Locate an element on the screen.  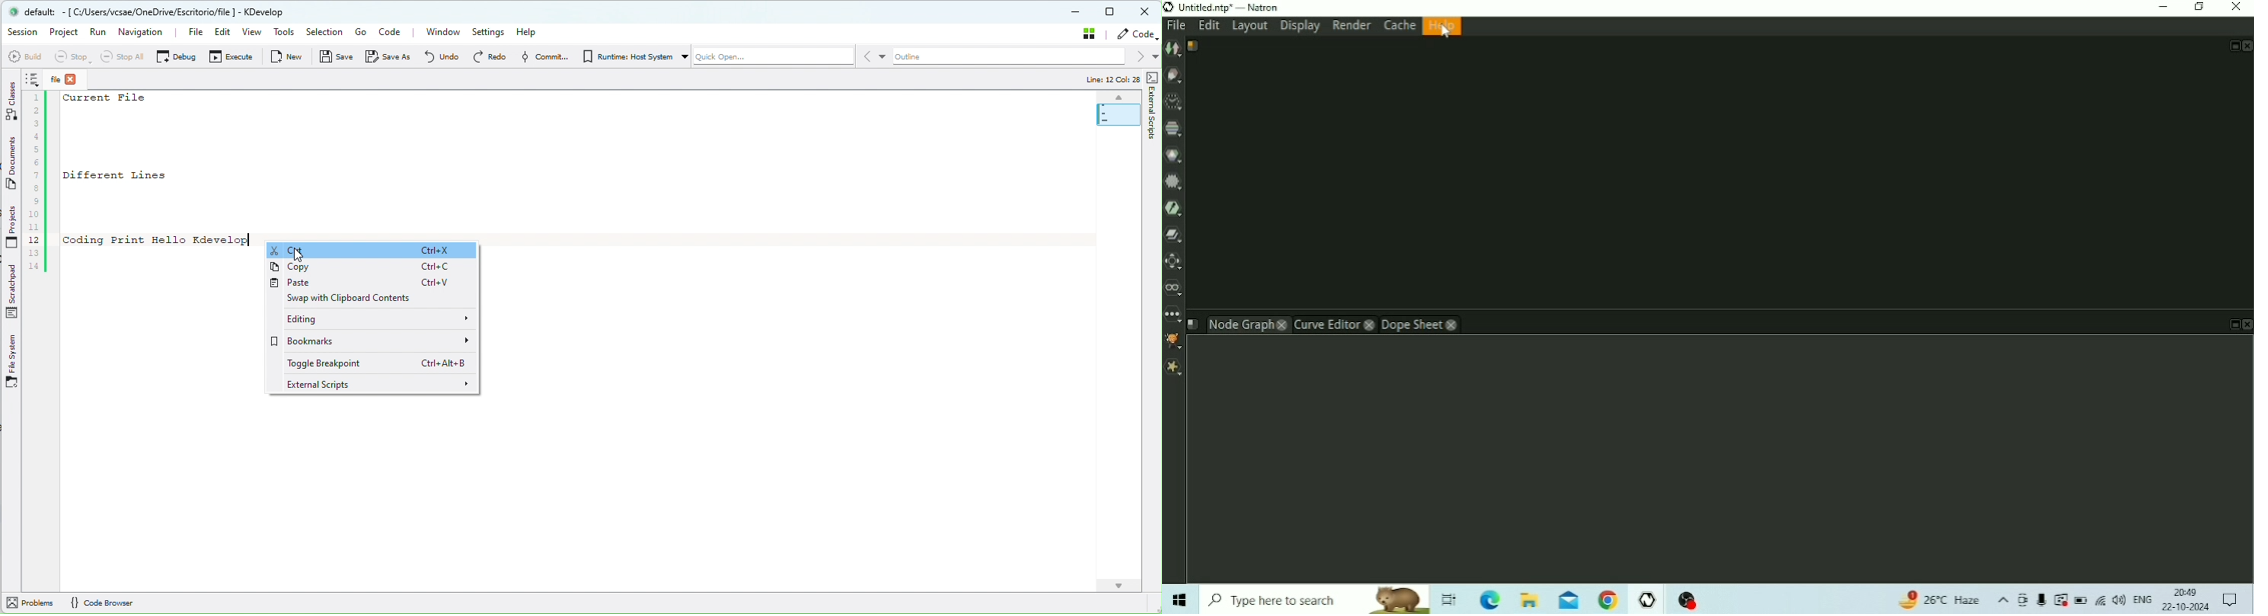
Keyer is located at coordinates (1175, 210).